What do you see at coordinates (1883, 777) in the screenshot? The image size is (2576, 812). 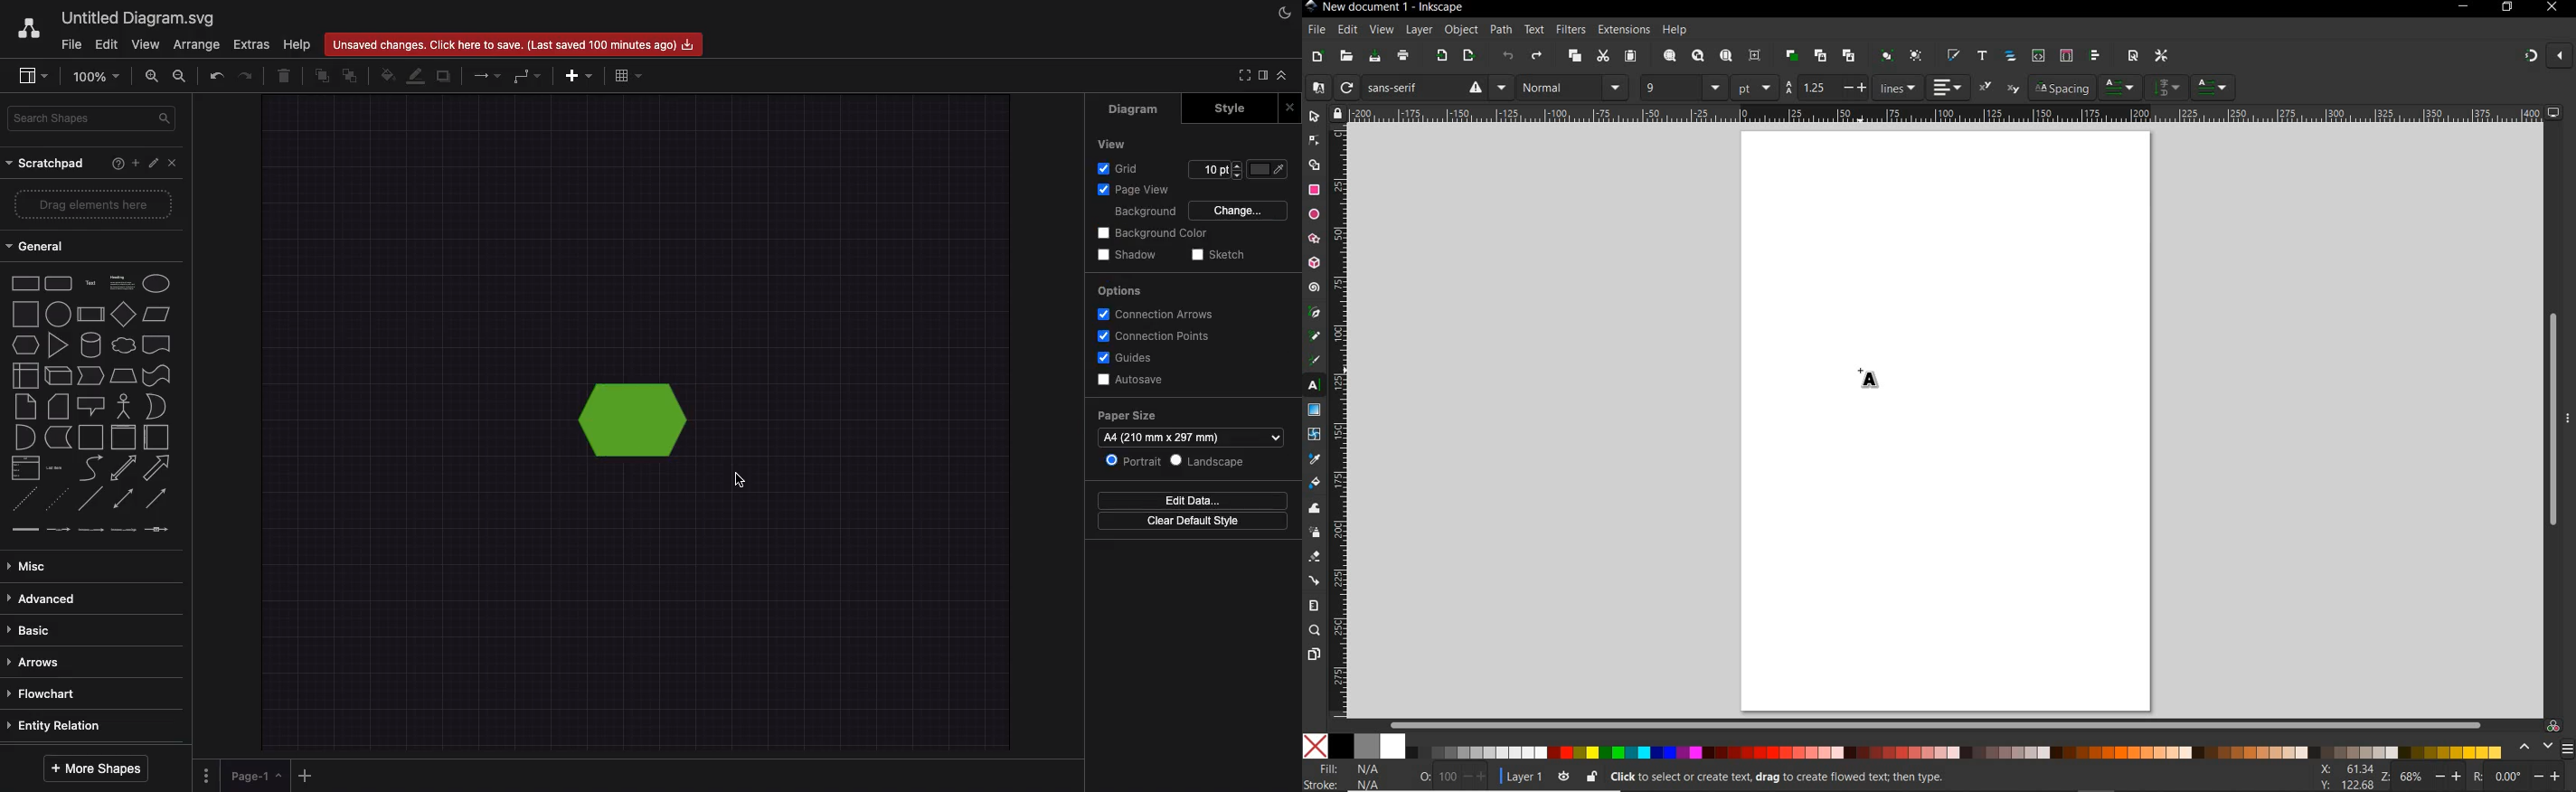 I see `no object selected` at bounding box center [1883, 777].